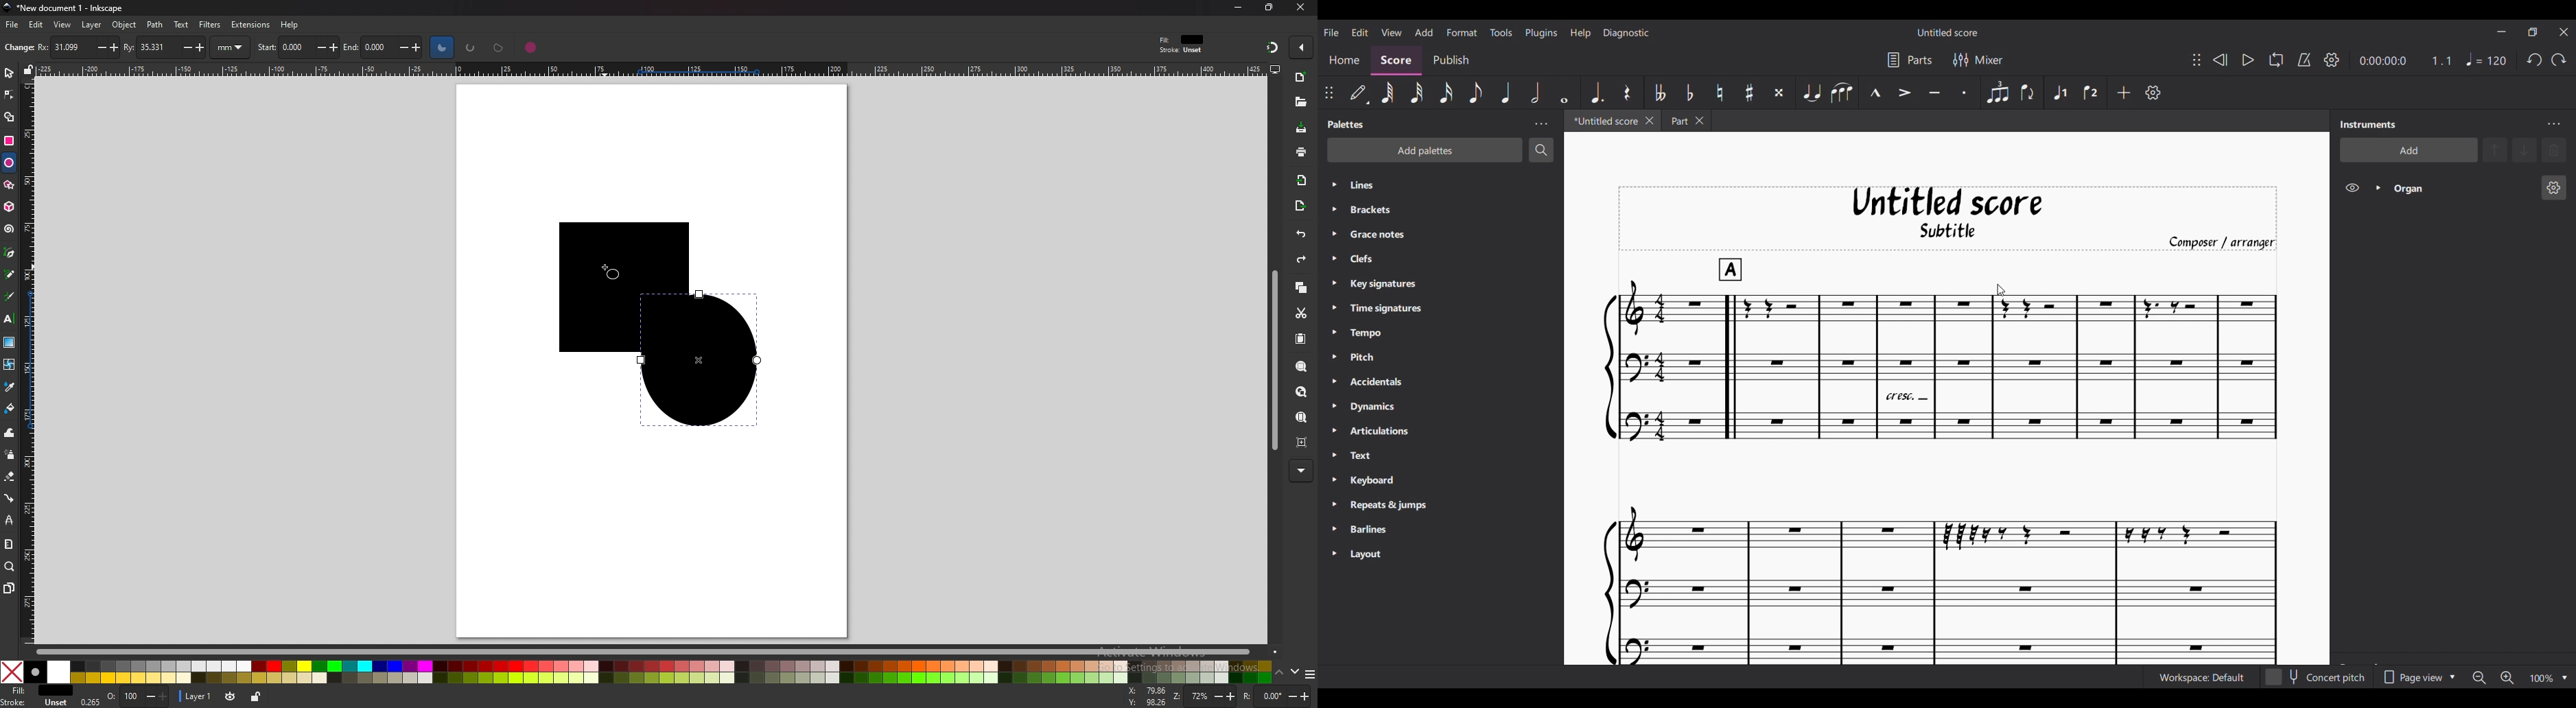 This screenshot has width=2576, height=728. Describe the element at coordinates (1309, 674) in the screenshot. I see `more colors` at that location.